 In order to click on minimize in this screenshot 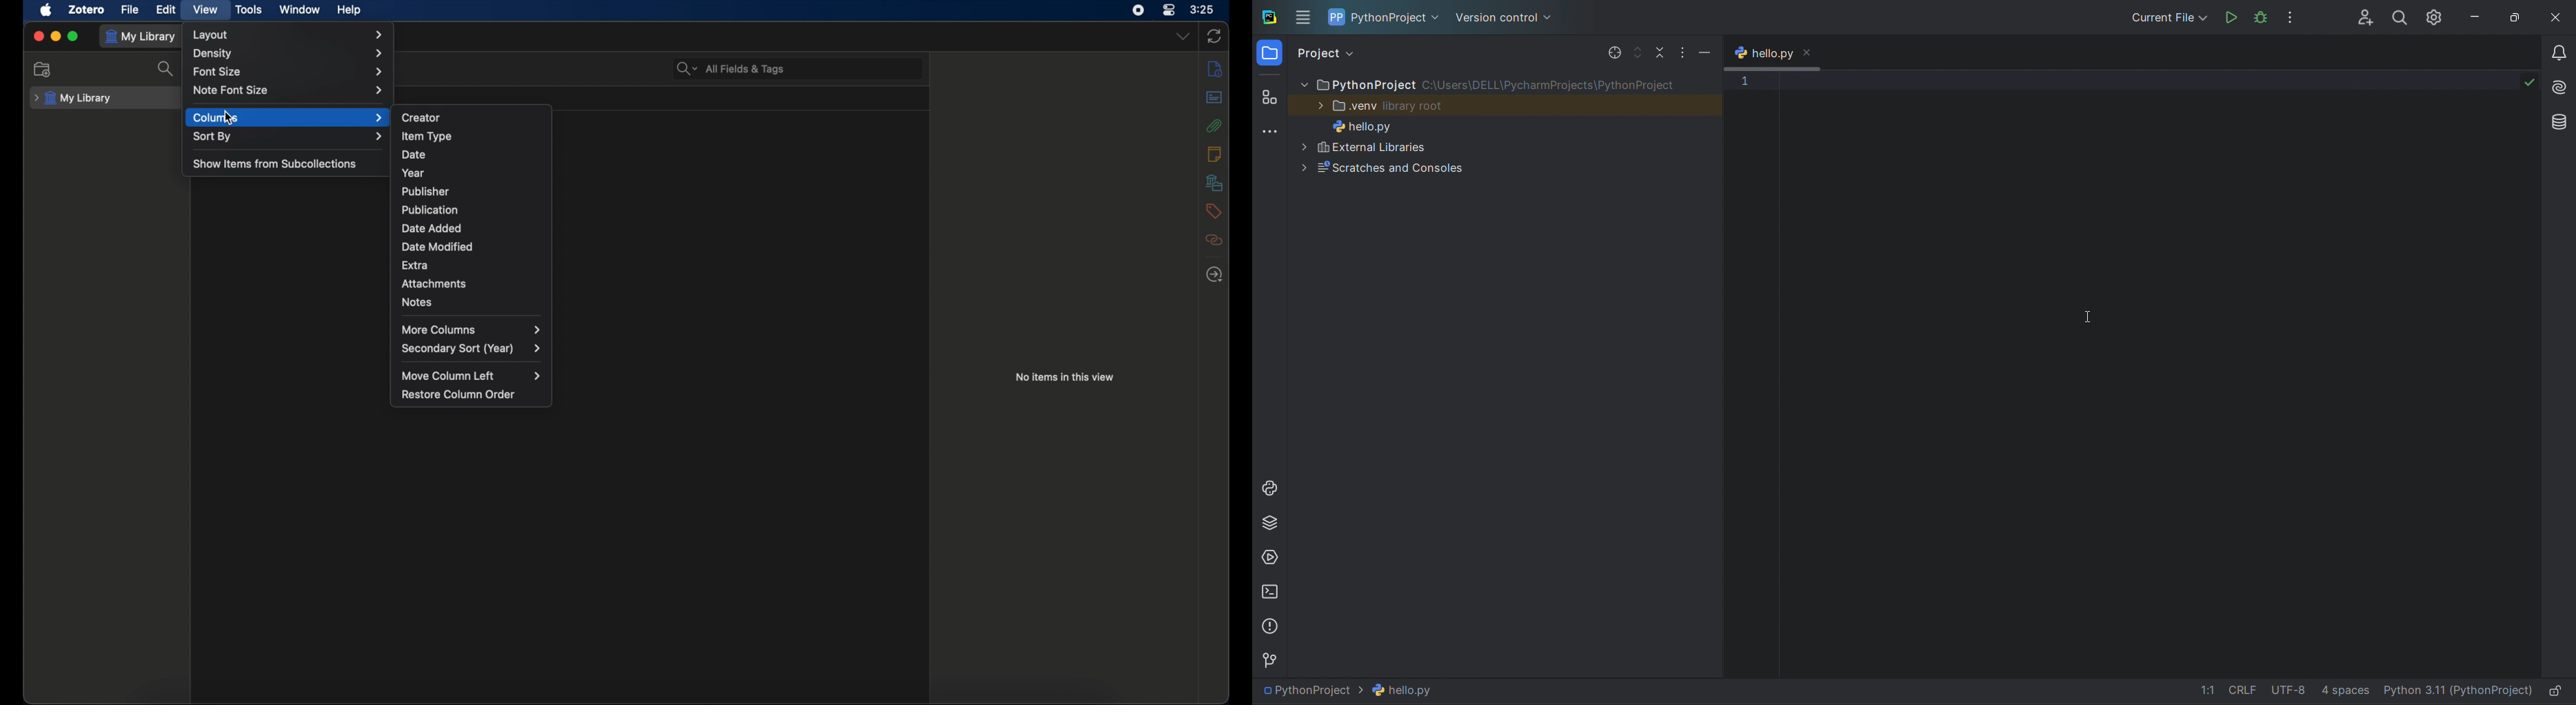, I will do `click(56, 37)`.